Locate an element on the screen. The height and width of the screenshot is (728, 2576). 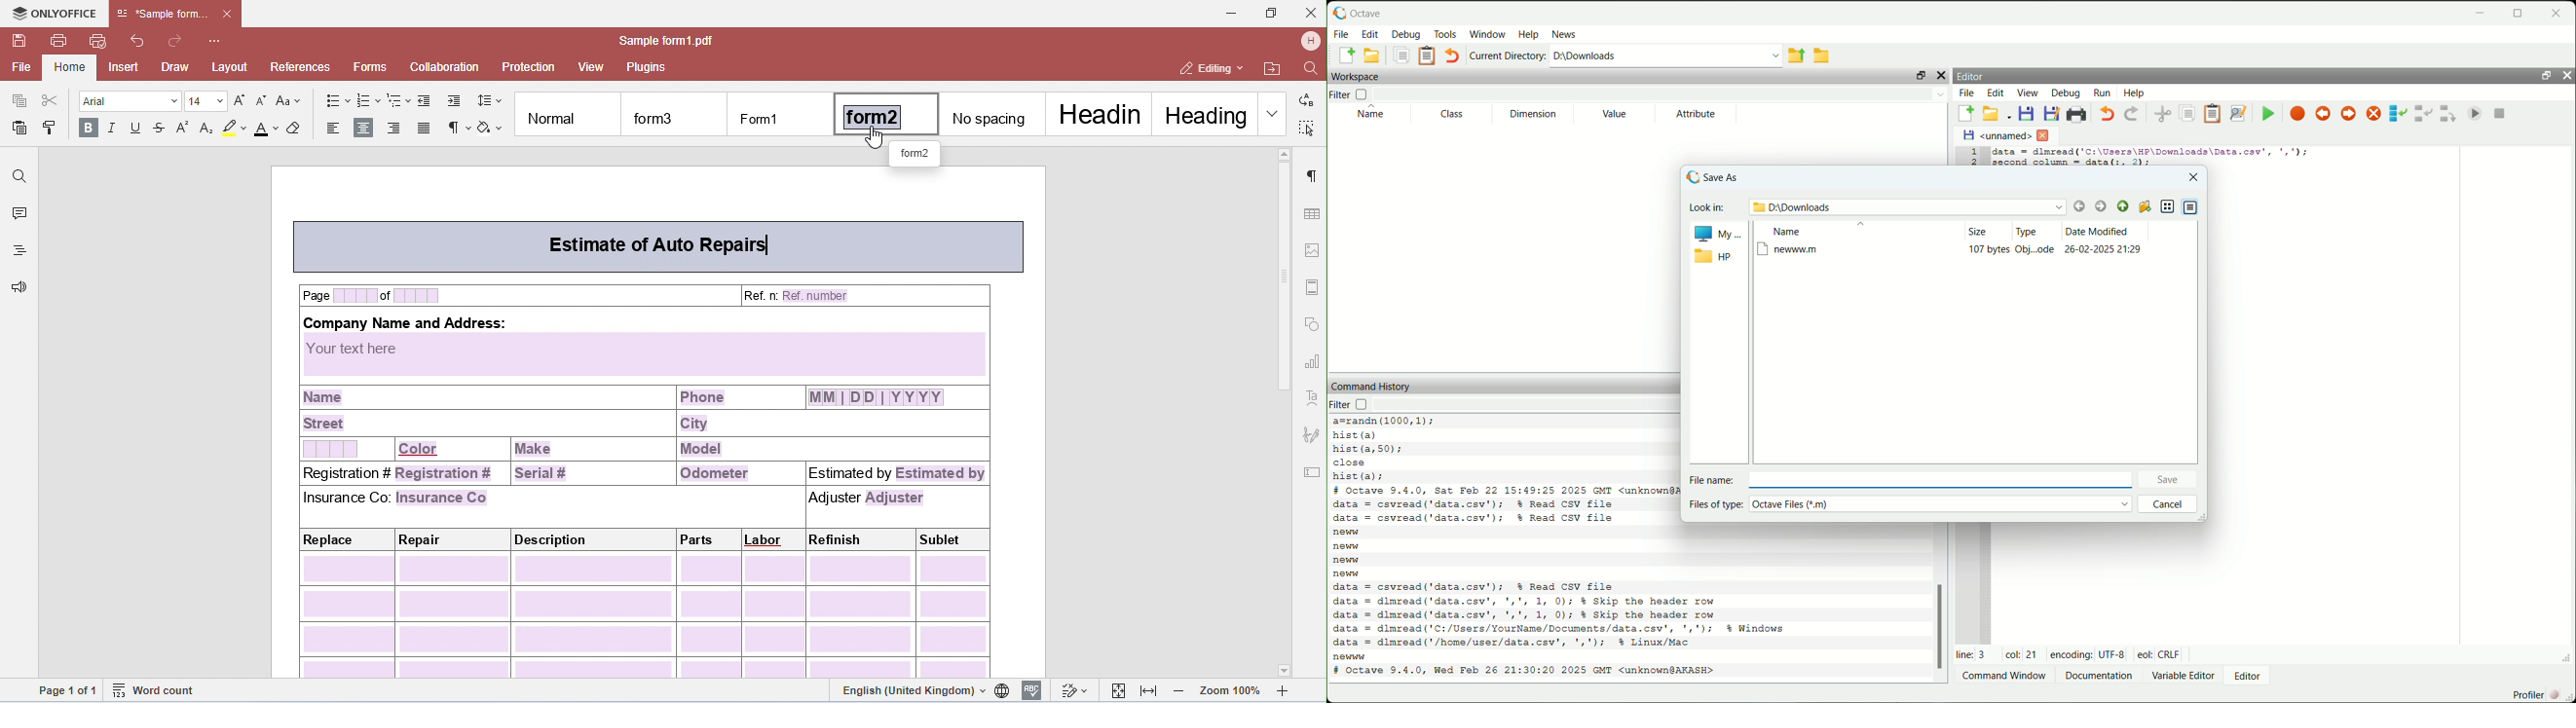
redo is located at coordinates (2134, 115).